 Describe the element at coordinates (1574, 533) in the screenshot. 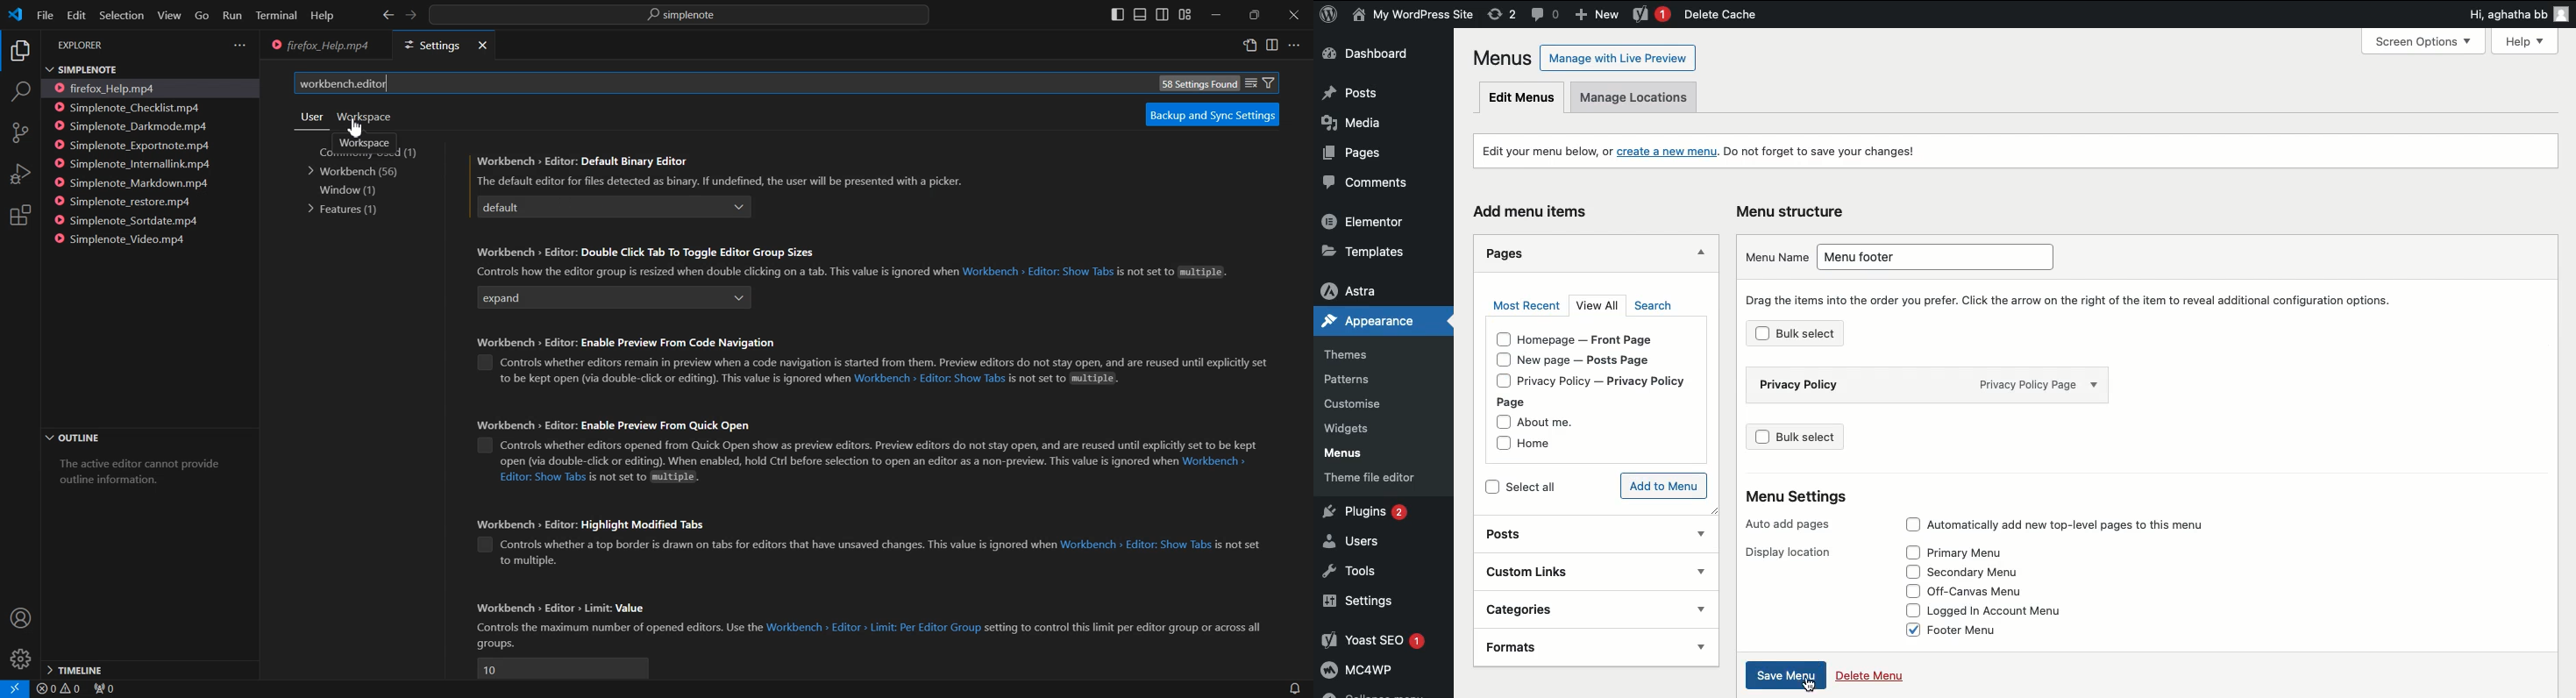

I see `Posts` at that location.